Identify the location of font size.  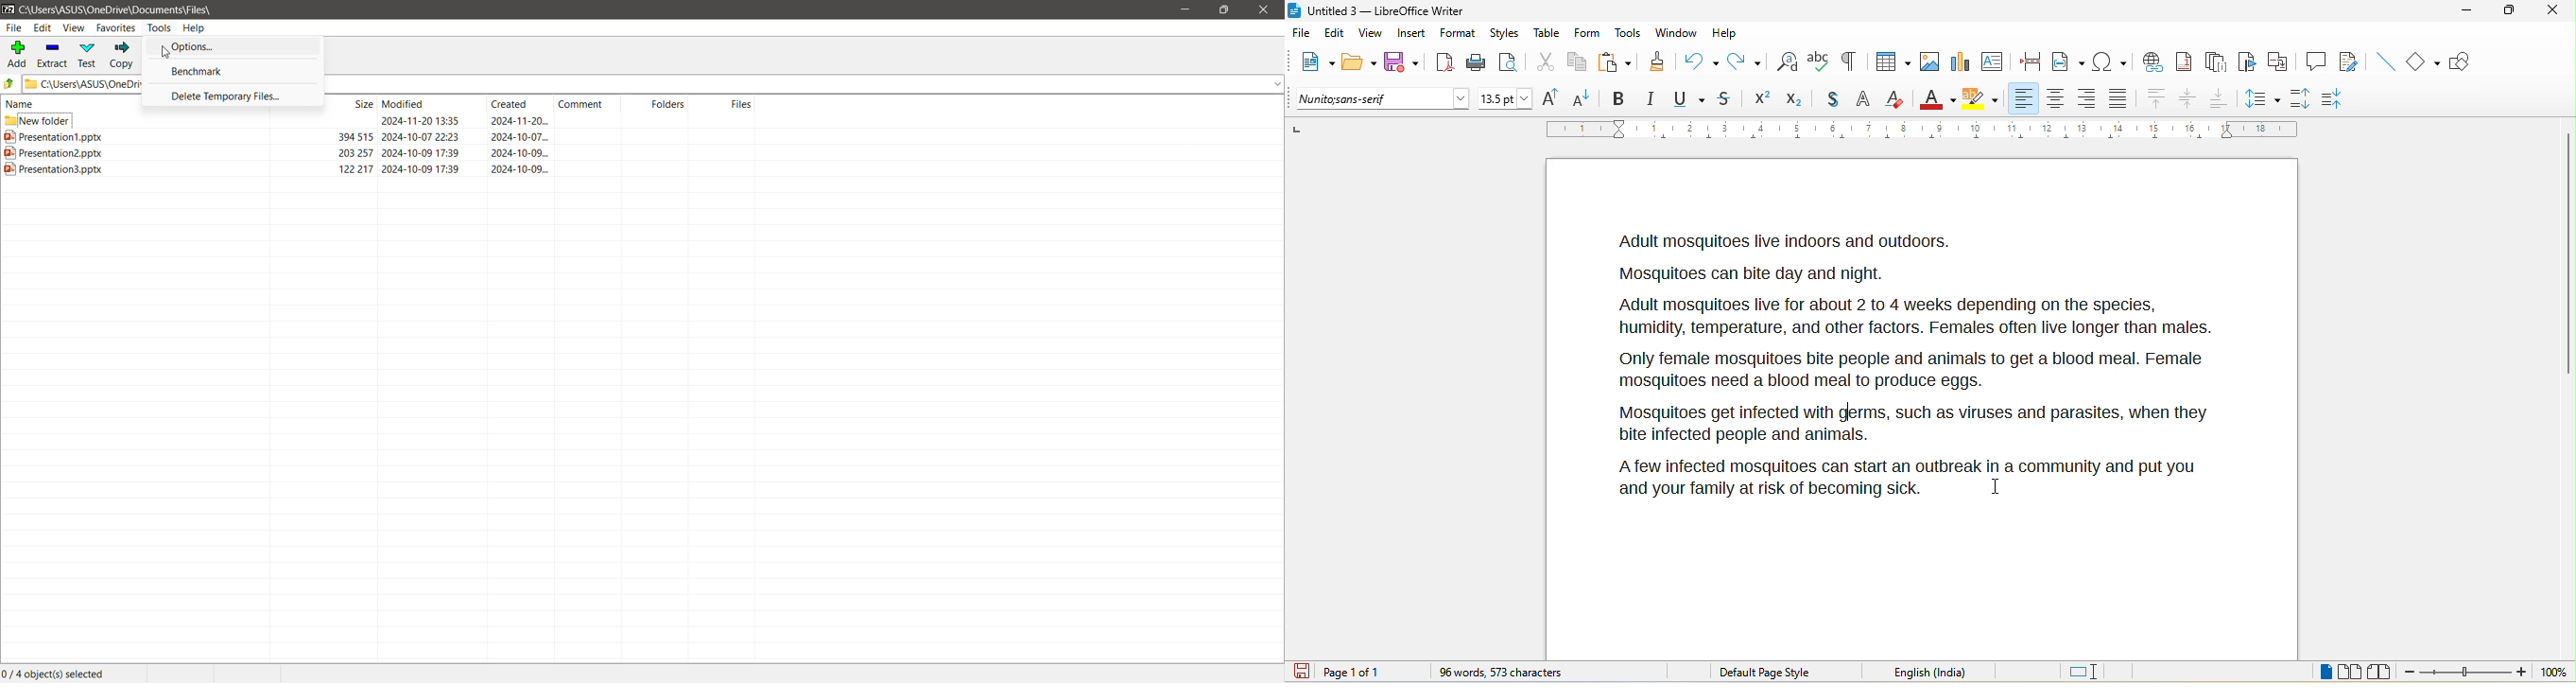
(1506, 98).